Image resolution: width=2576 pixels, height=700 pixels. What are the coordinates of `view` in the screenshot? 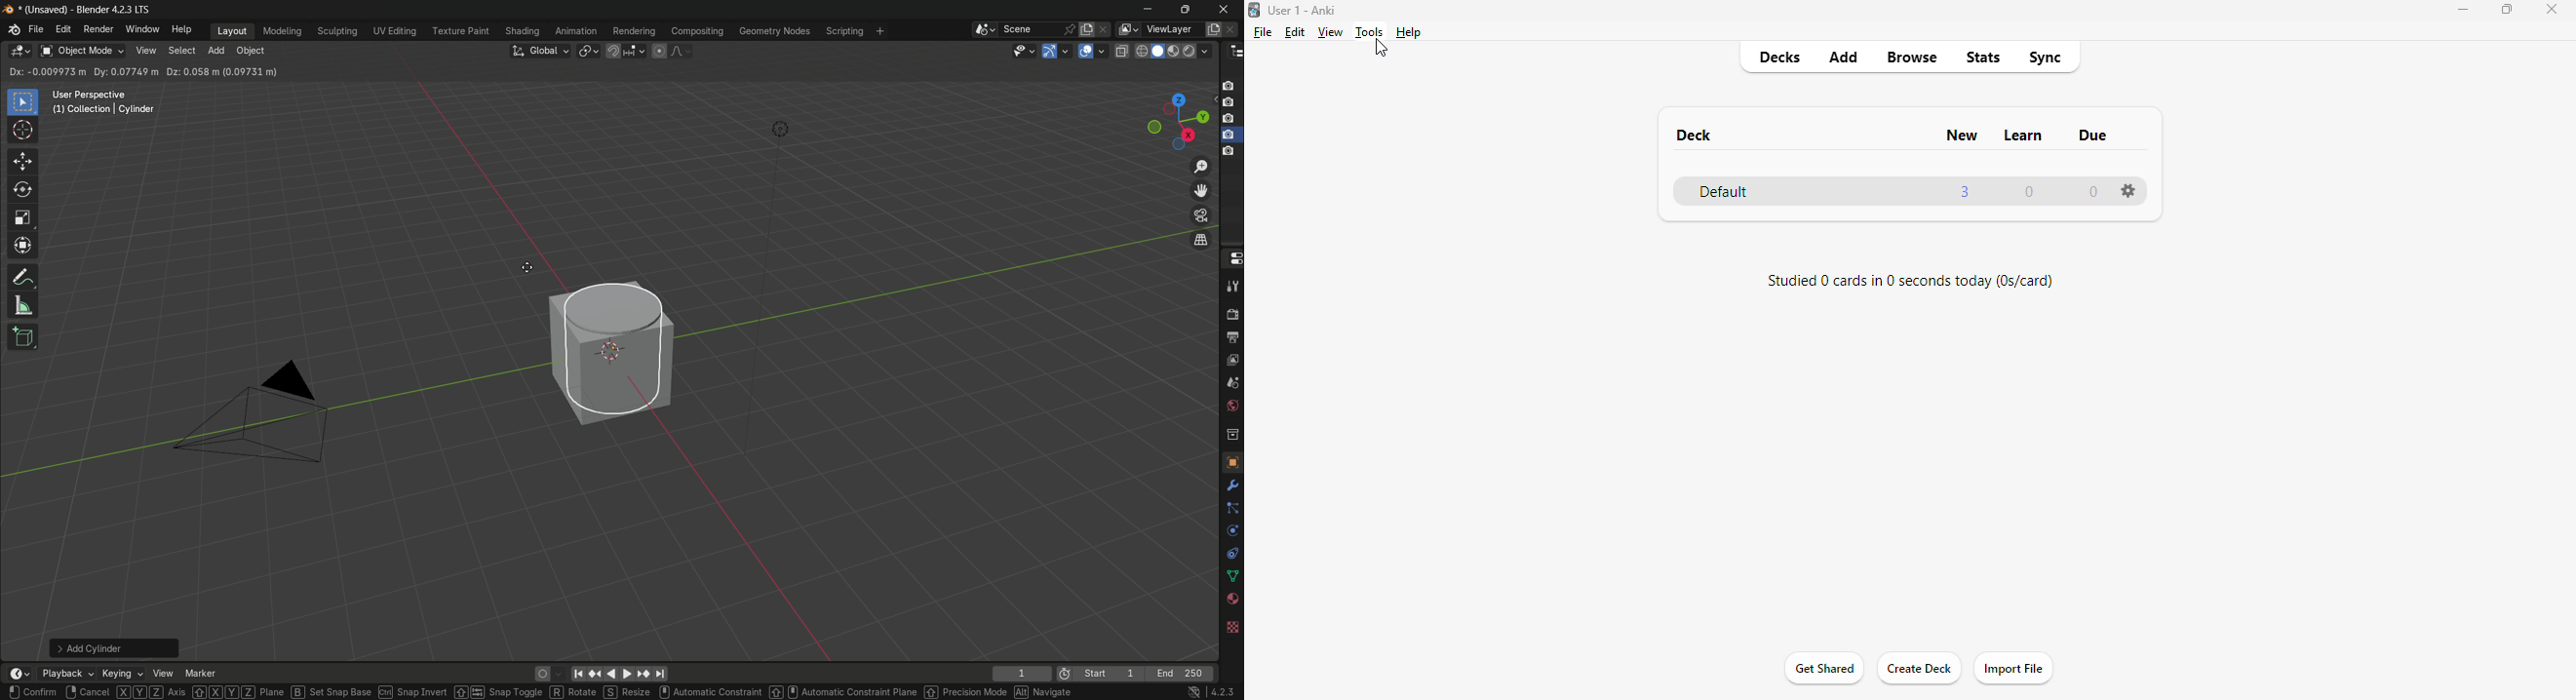 It's located at (161, 673).